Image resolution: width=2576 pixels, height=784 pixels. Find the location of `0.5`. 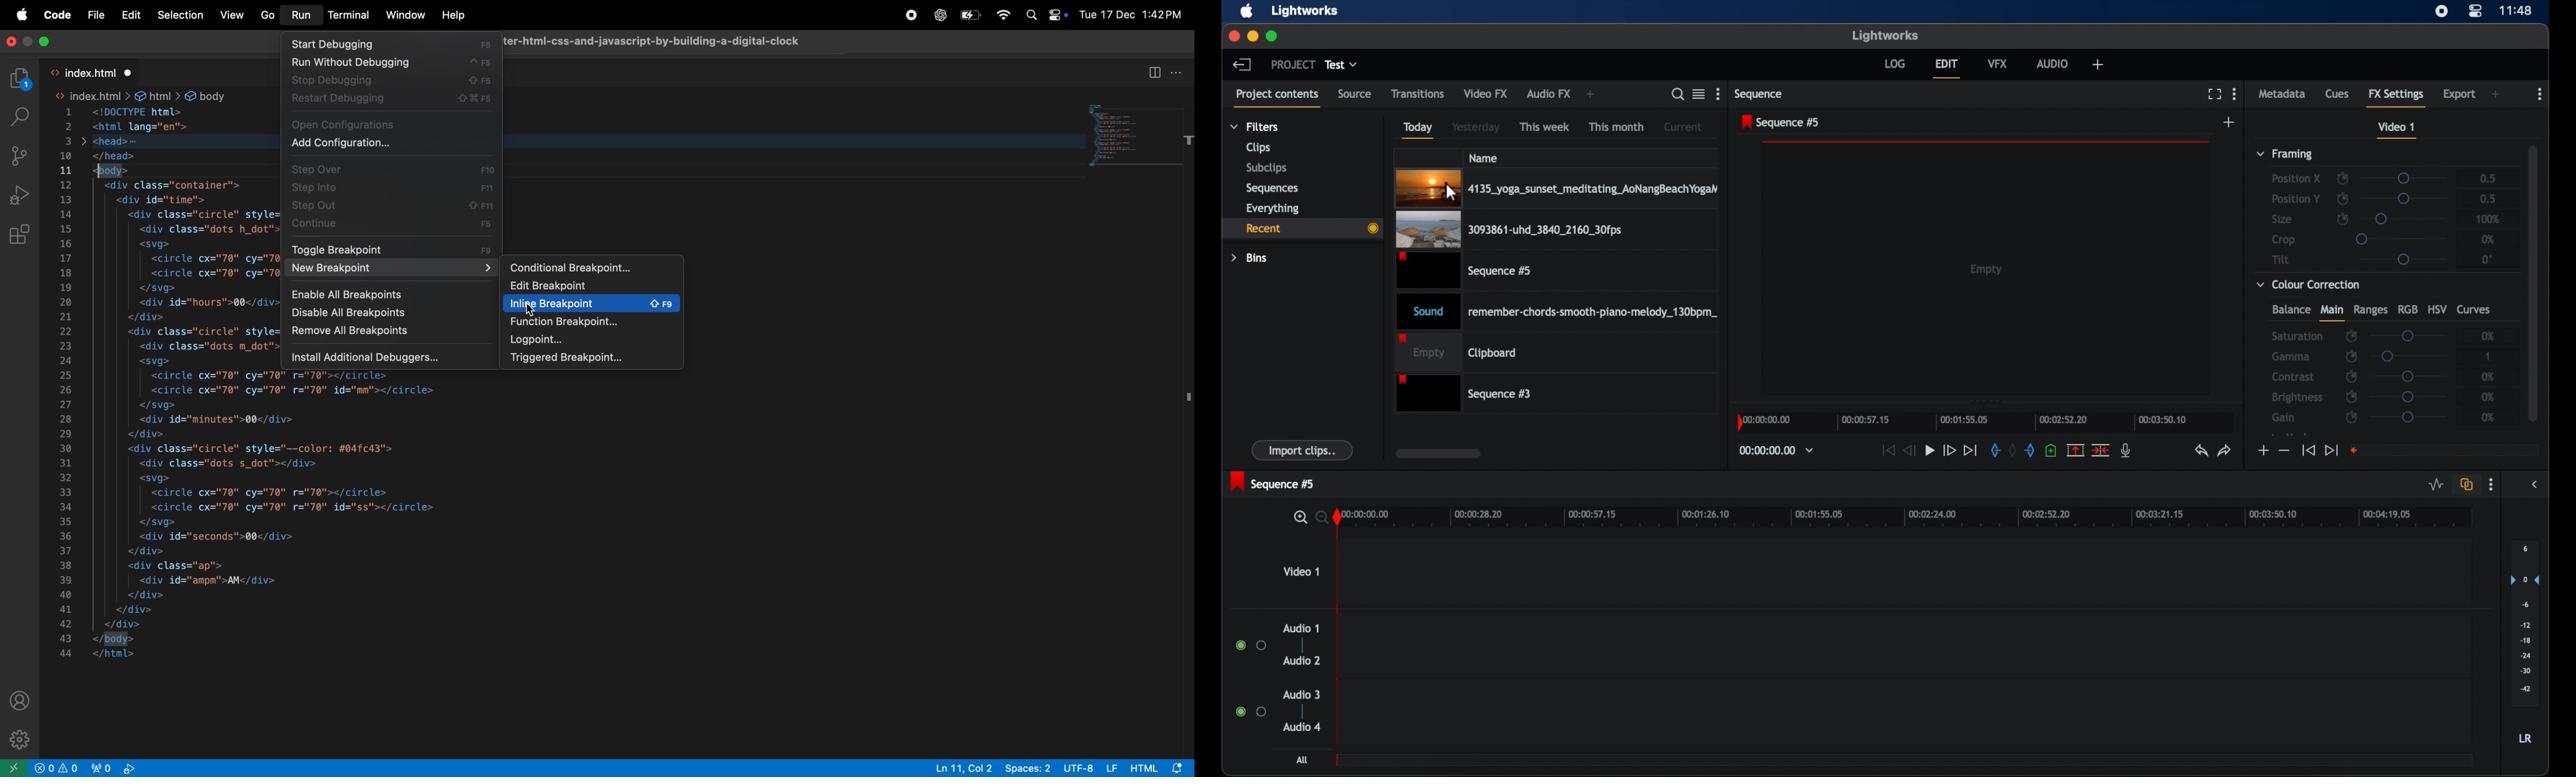

0.5 is located at coordinates (2487, 199).